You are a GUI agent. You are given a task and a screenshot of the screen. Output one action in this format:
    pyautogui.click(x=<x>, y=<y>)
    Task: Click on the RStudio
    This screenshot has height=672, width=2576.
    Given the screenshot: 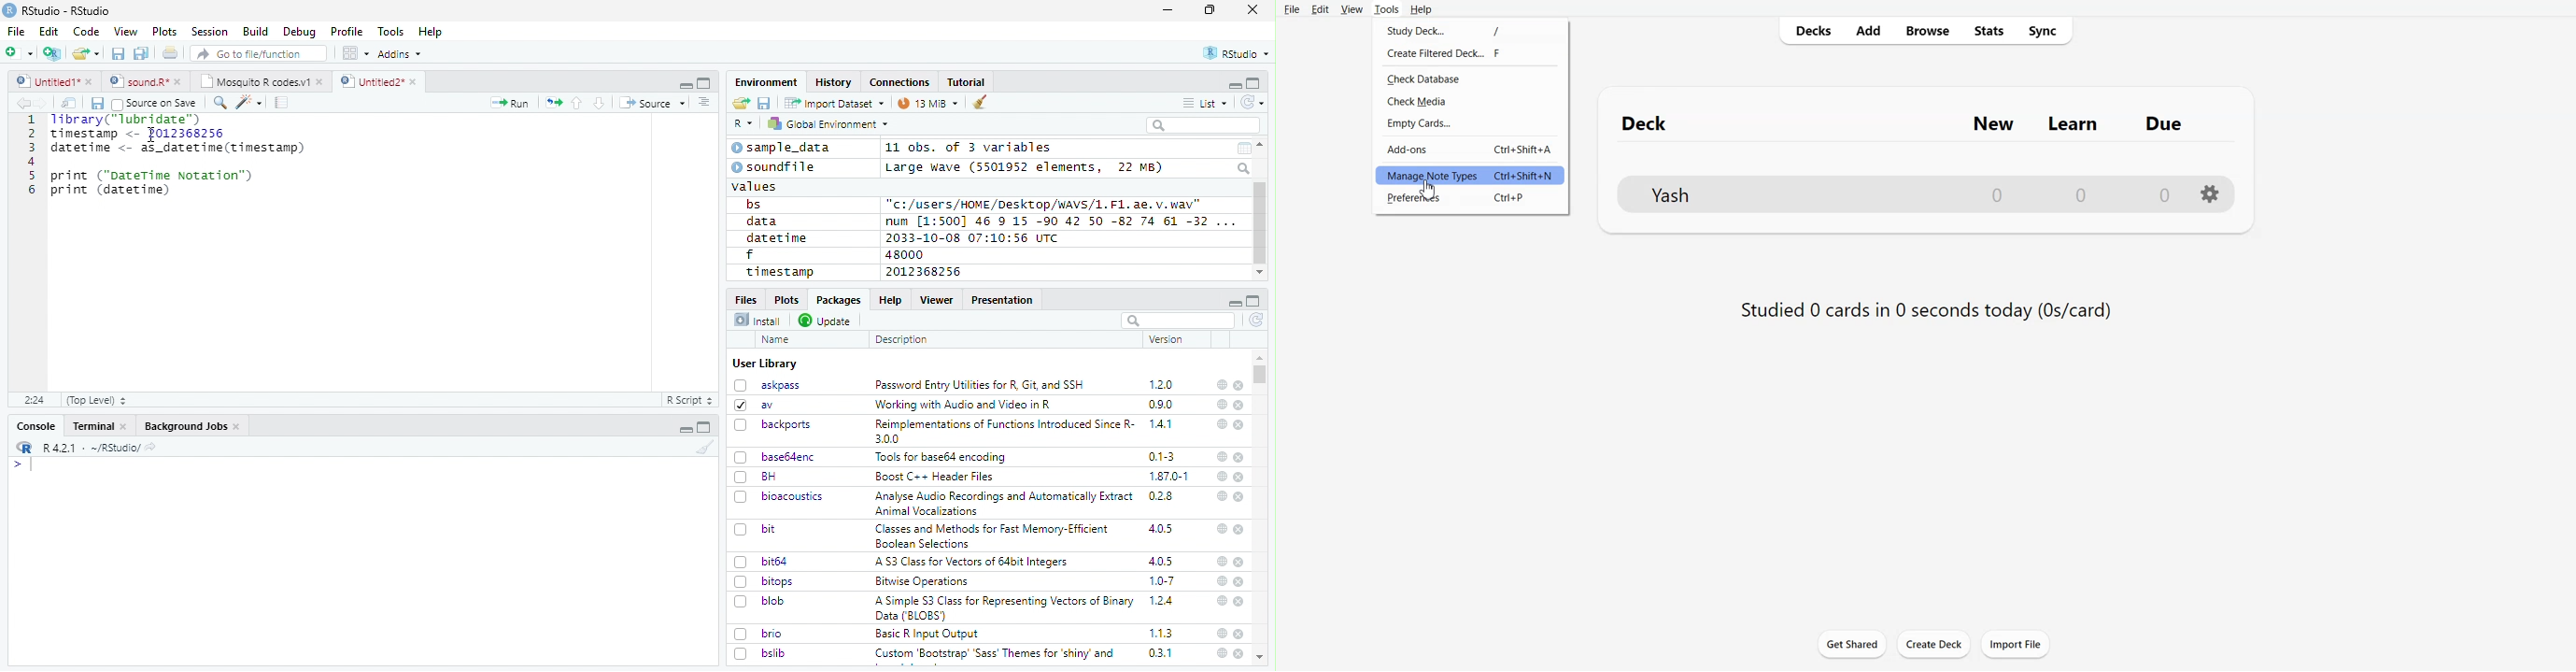 What is the action you would take?
    pyautogui.click(x=1238, y=54)
    